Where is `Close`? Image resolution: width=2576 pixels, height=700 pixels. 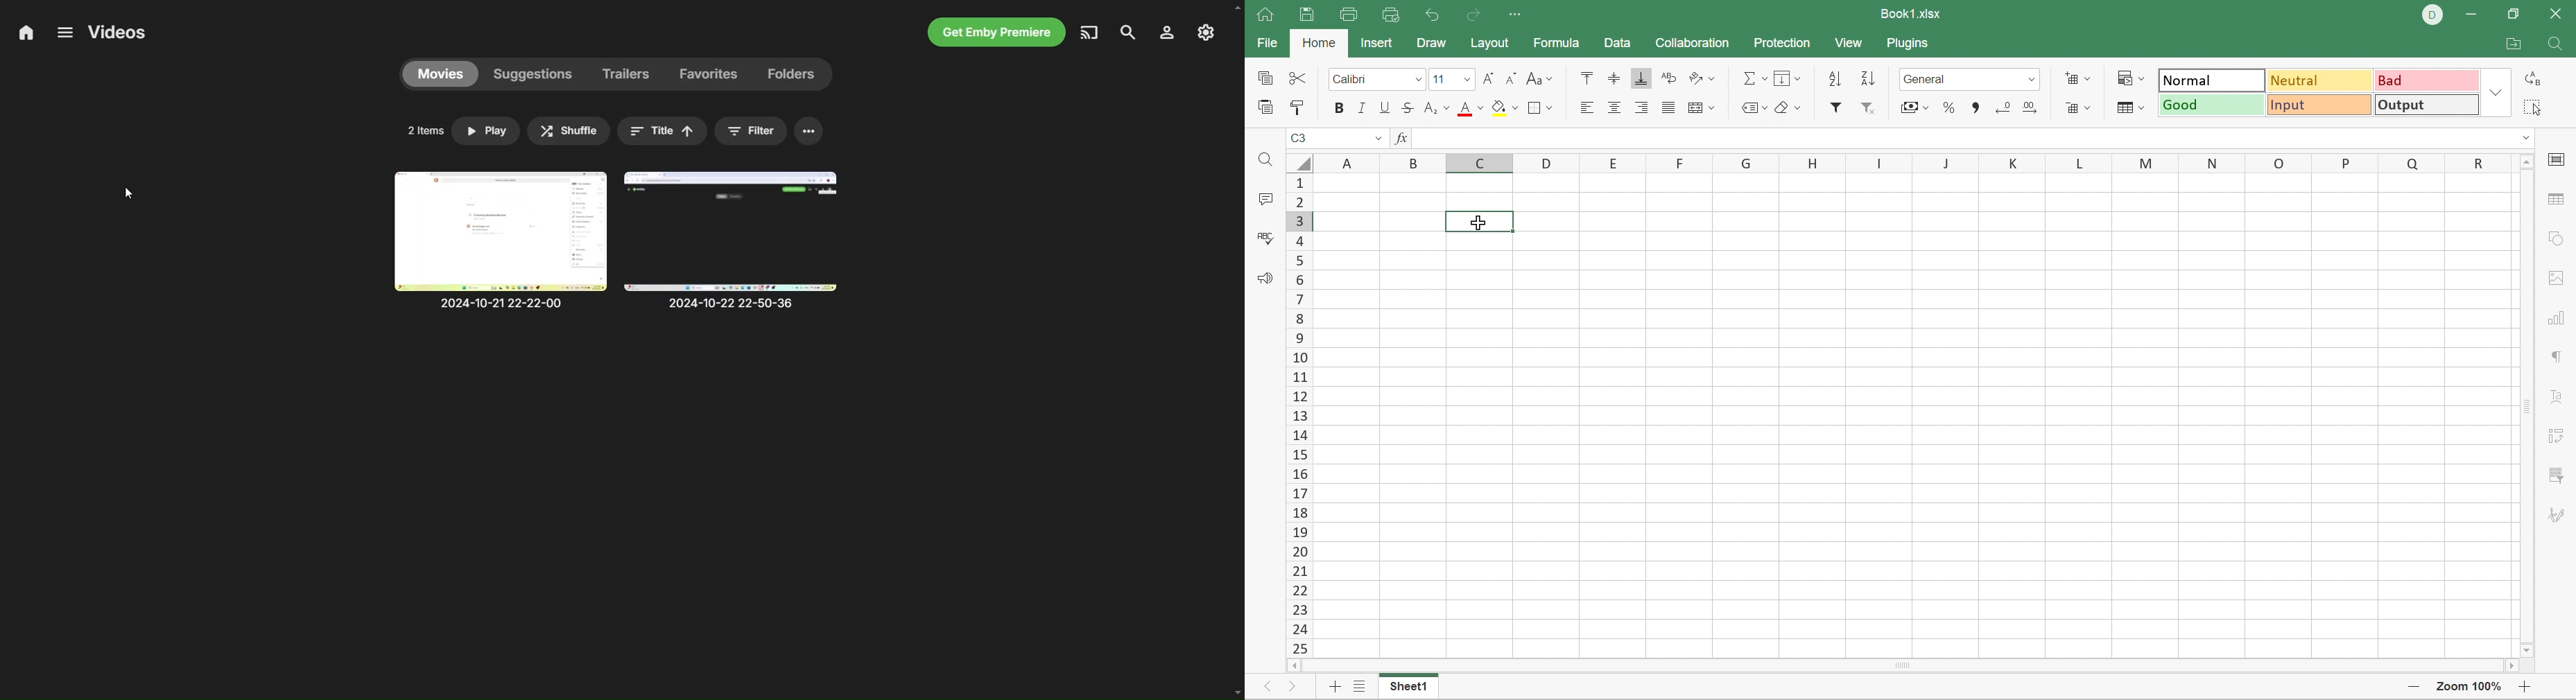
Close is located at coordinates (2557, 13).